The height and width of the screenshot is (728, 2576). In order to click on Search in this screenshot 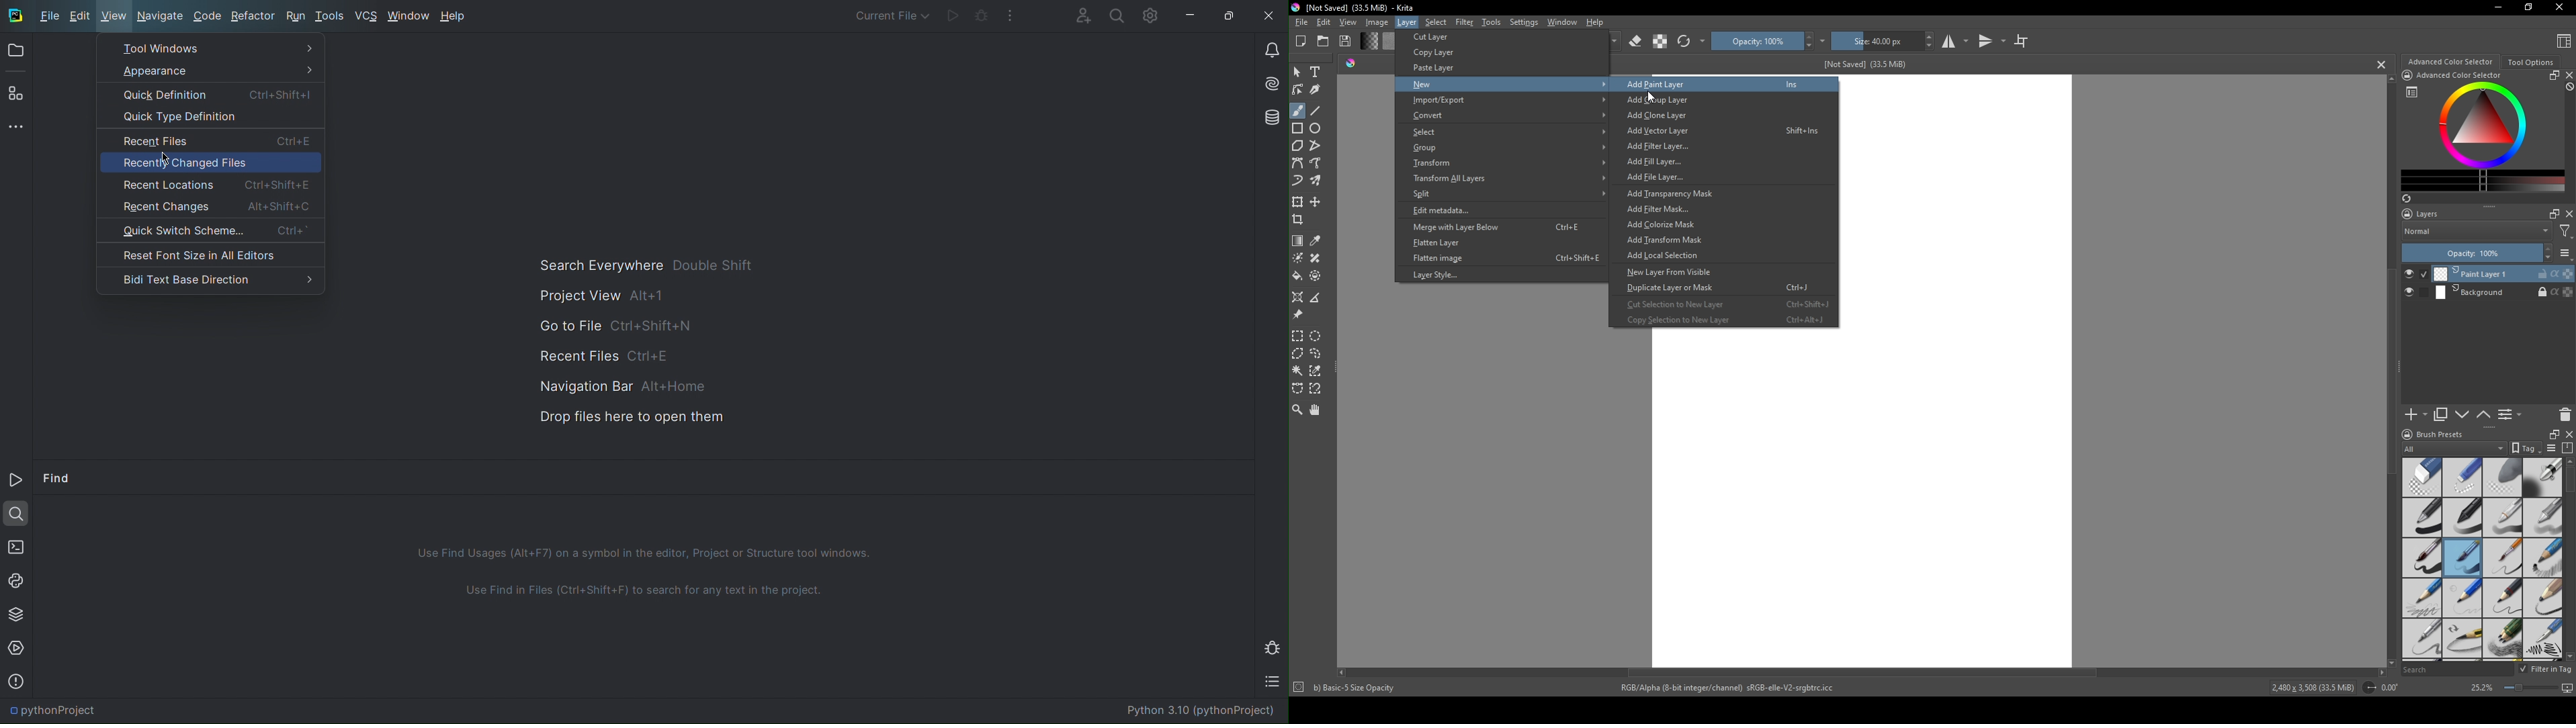, I will do `click(2457, 670)`.